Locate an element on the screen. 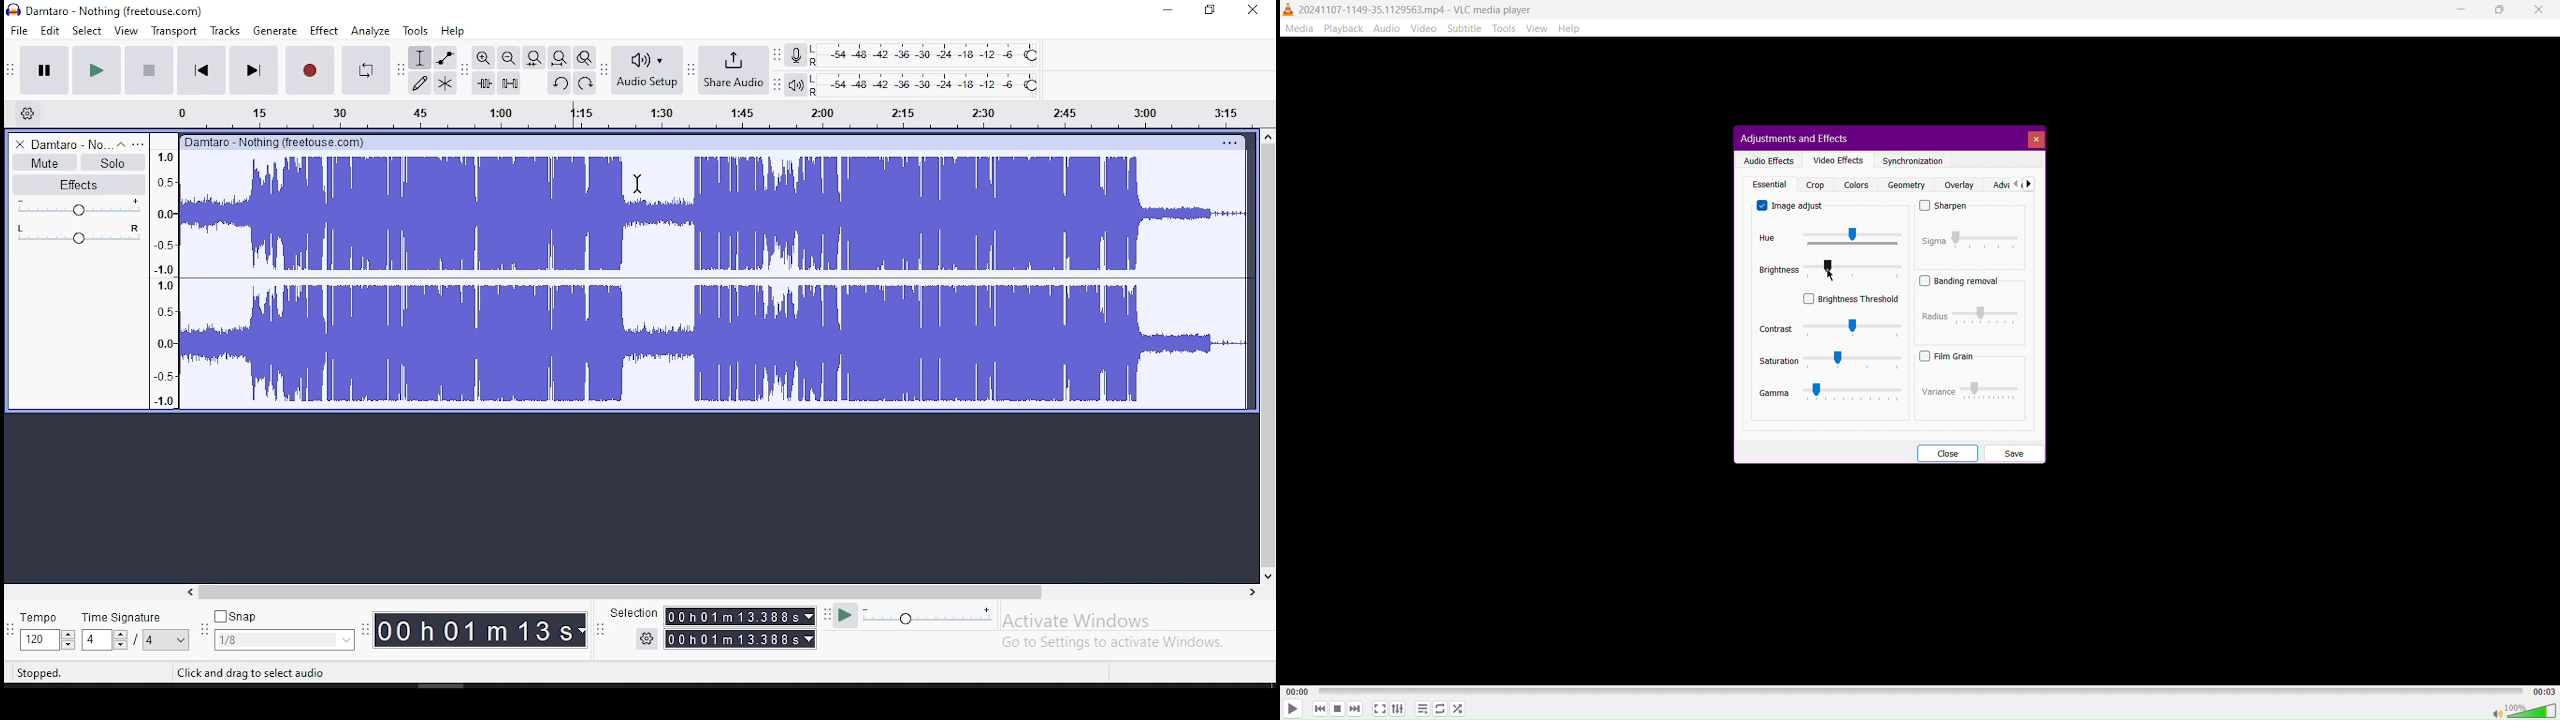 The height and width of the screenshot is (728, 2576). minimize is located at coordinates (1168, 10).